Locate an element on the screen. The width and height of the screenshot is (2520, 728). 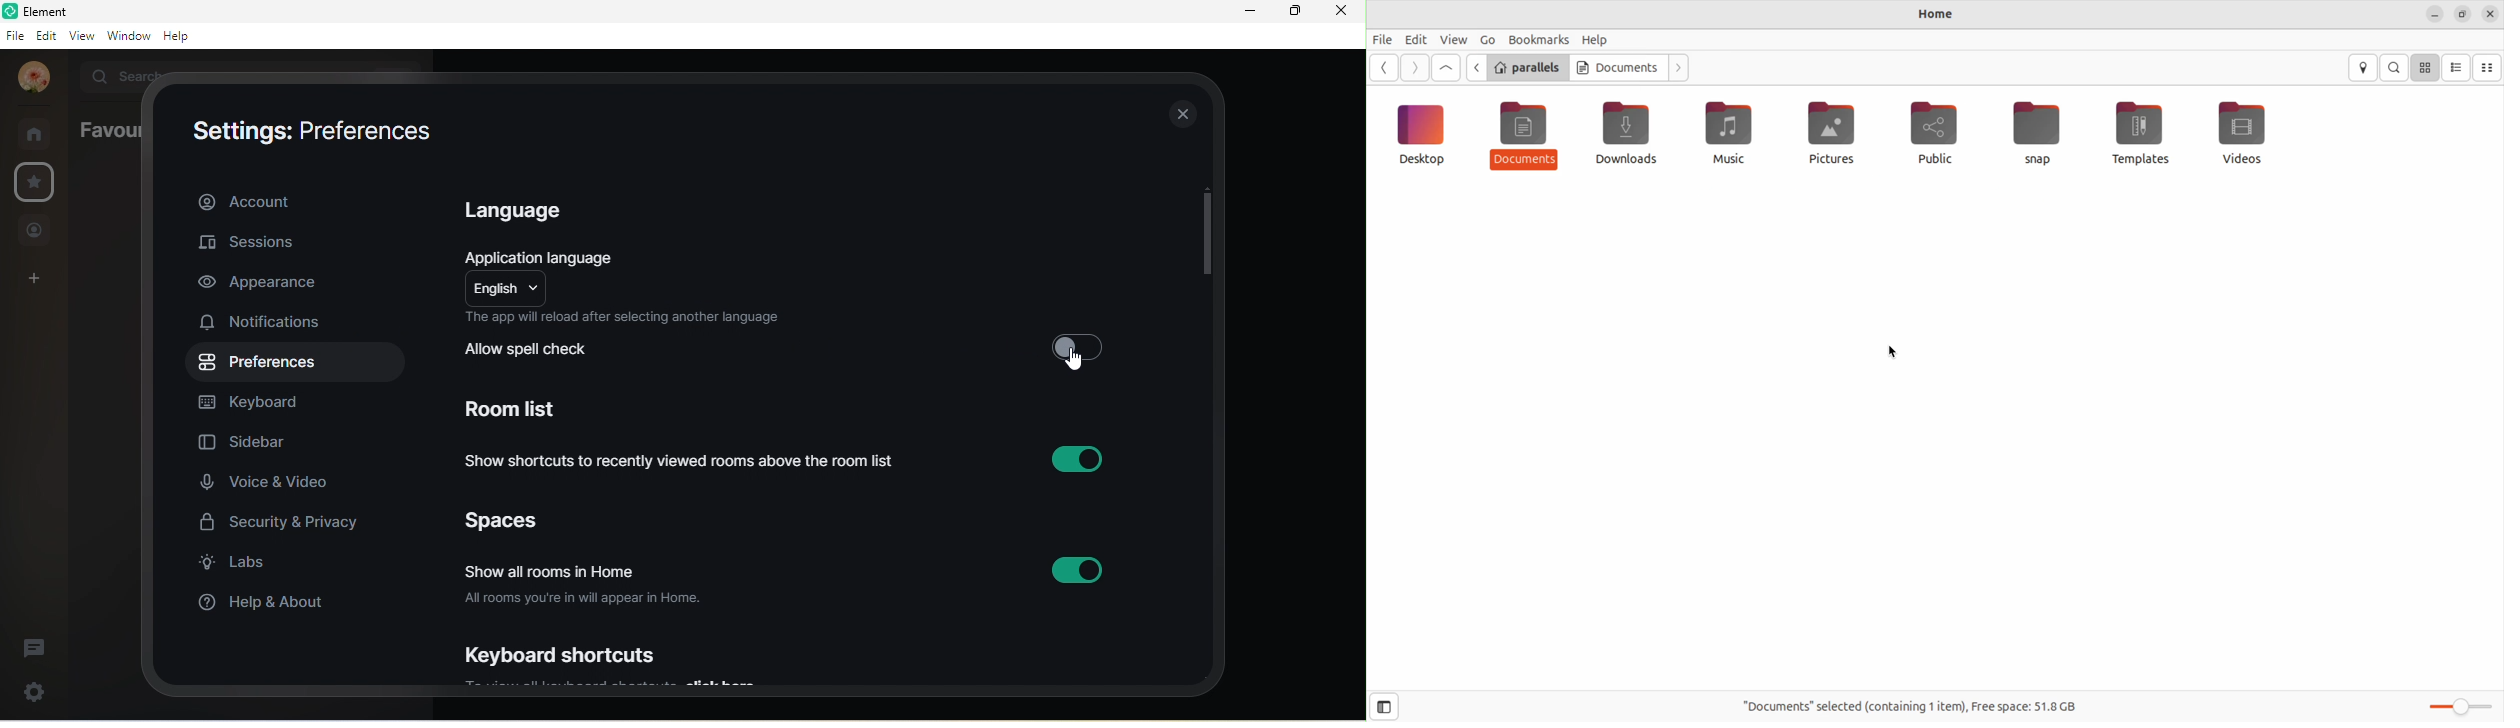
rooms is located at coordinates (35, 133).